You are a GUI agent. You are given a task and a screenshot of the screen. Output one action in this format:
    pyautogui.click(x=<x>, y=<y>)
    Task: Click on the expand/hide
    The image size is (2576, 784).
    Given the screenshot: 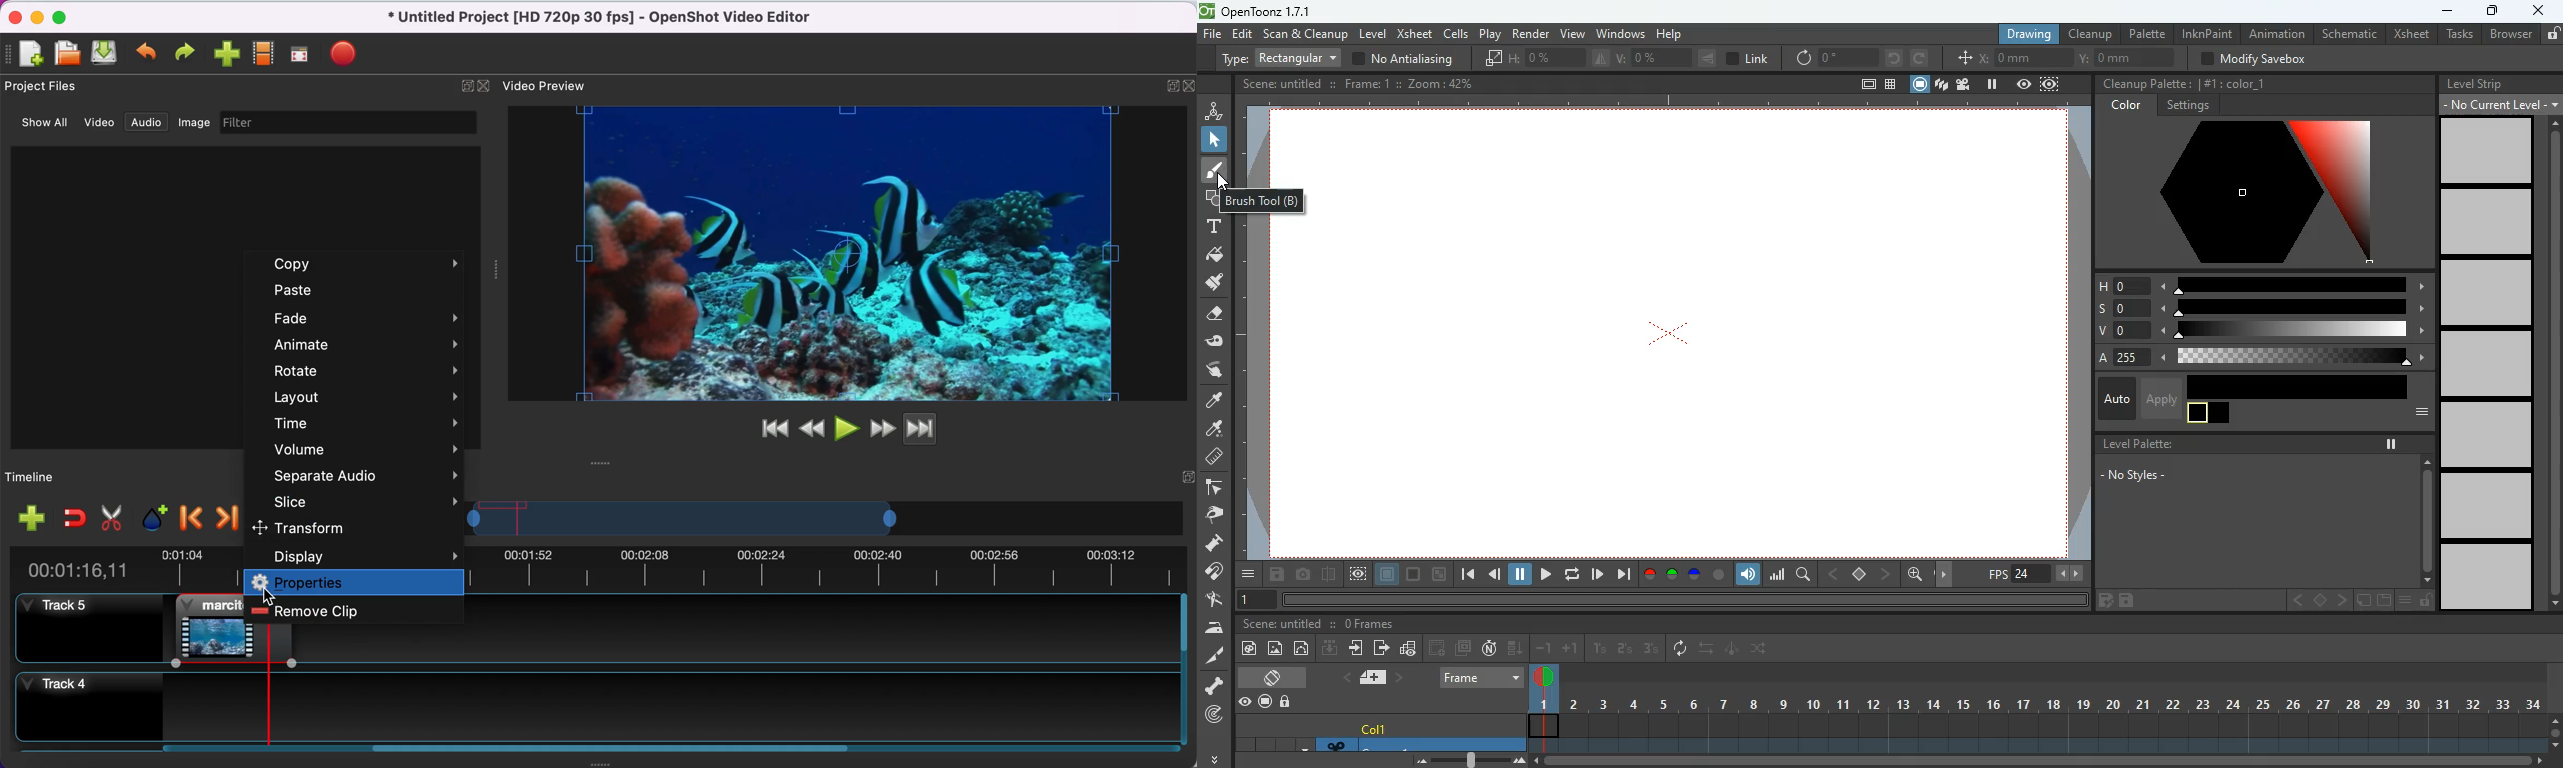 What is the action you would take?
    pyautogui.click(x=1187, y=474)
    